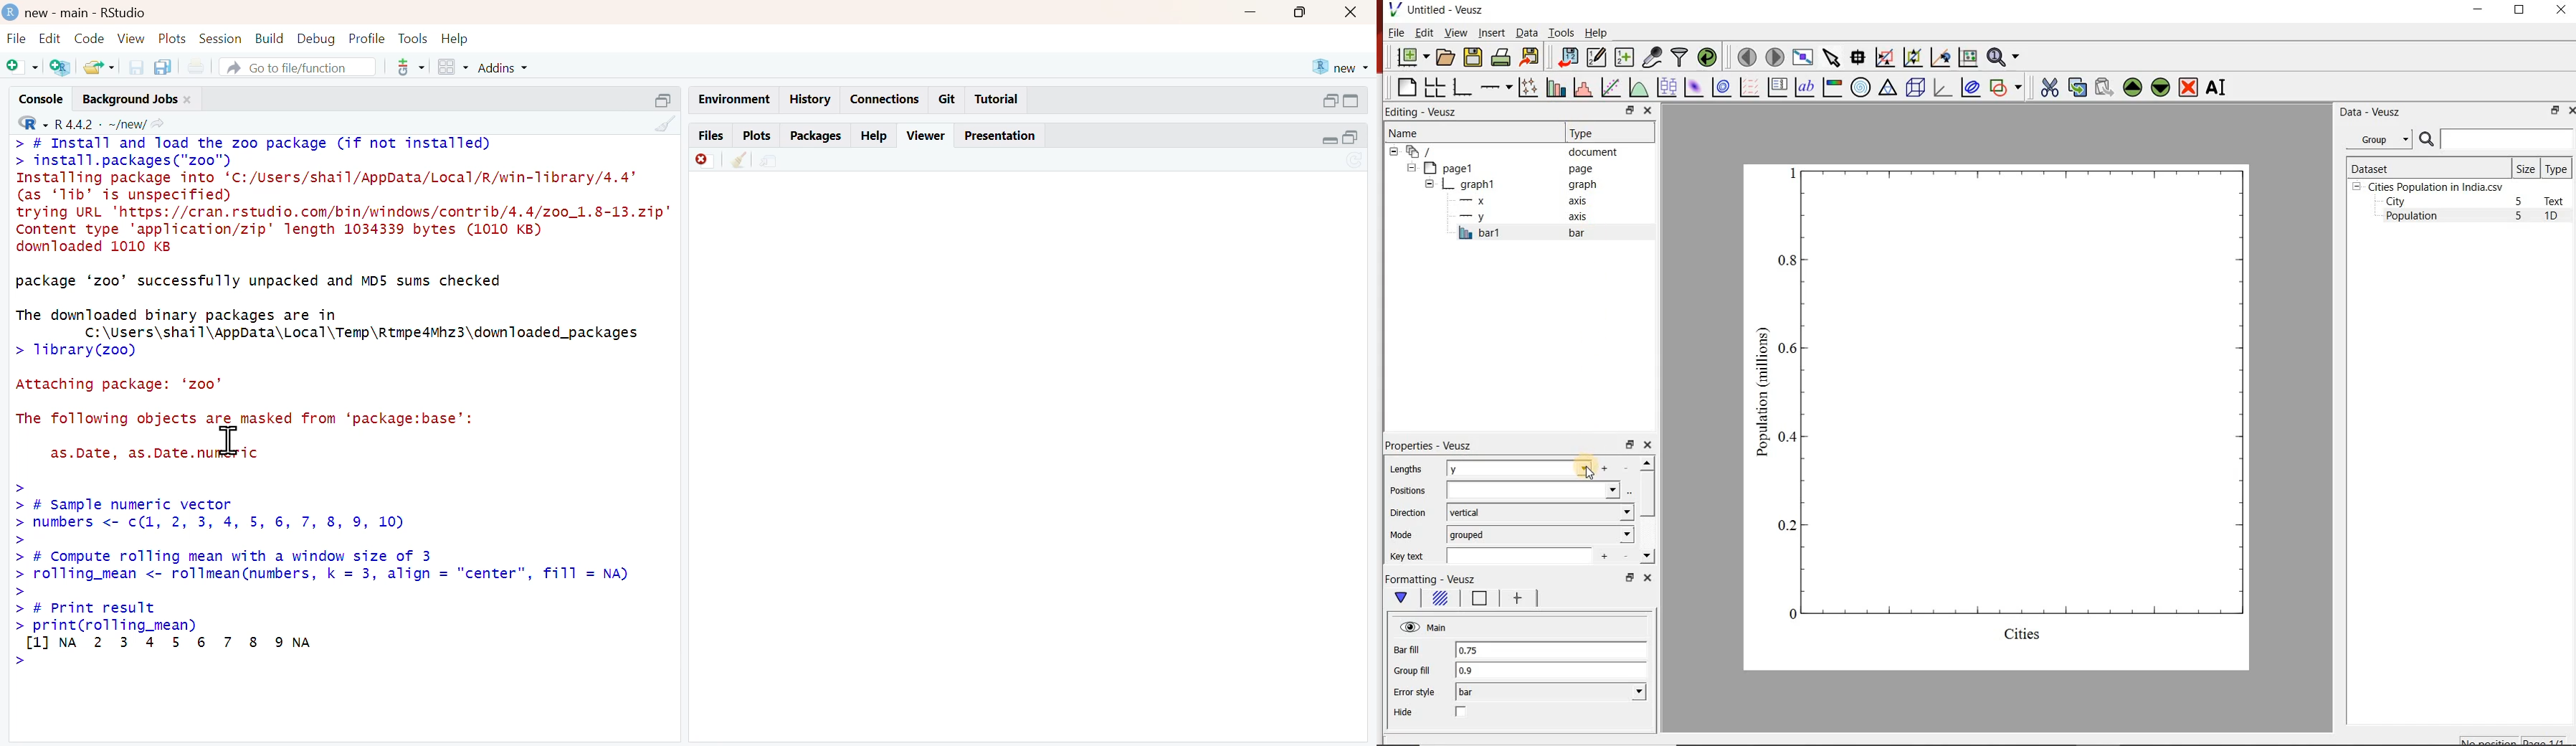  I want to click on R, so click(33, 123).